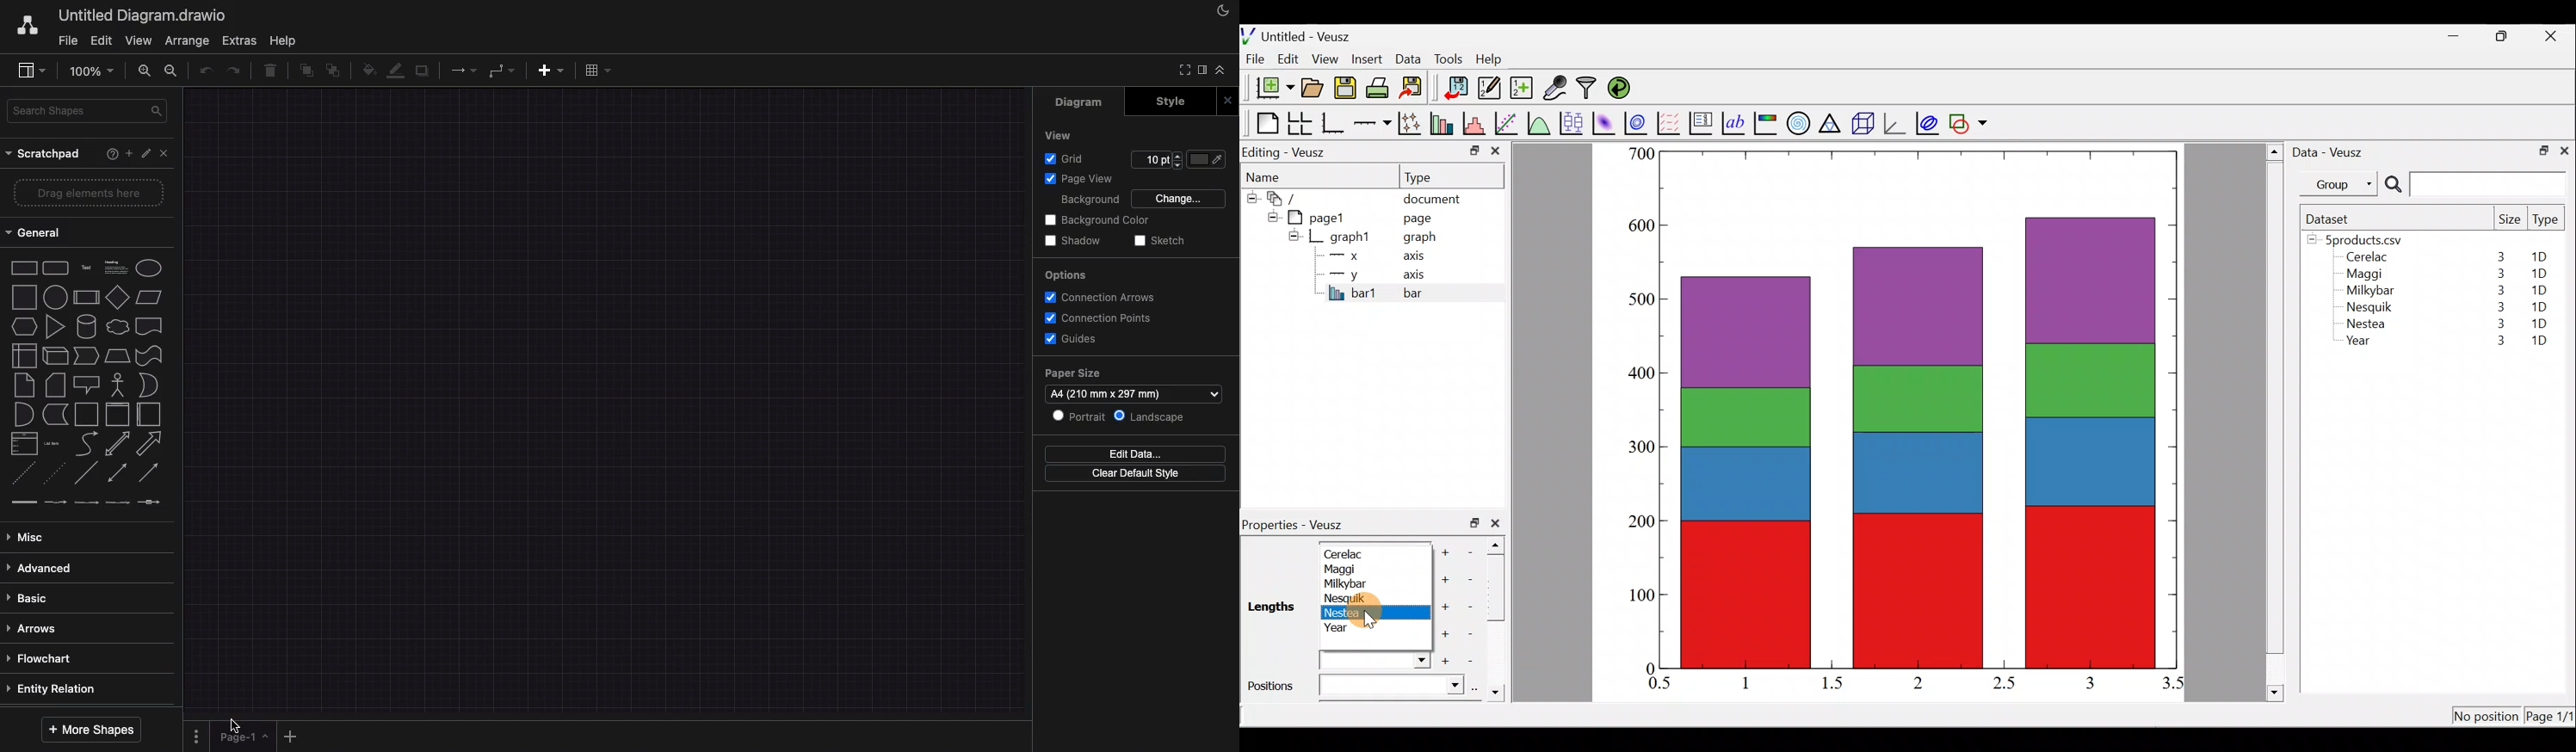 This screenshot has width=2576, height=756. I want to click on paper size, so click(1074, 374).